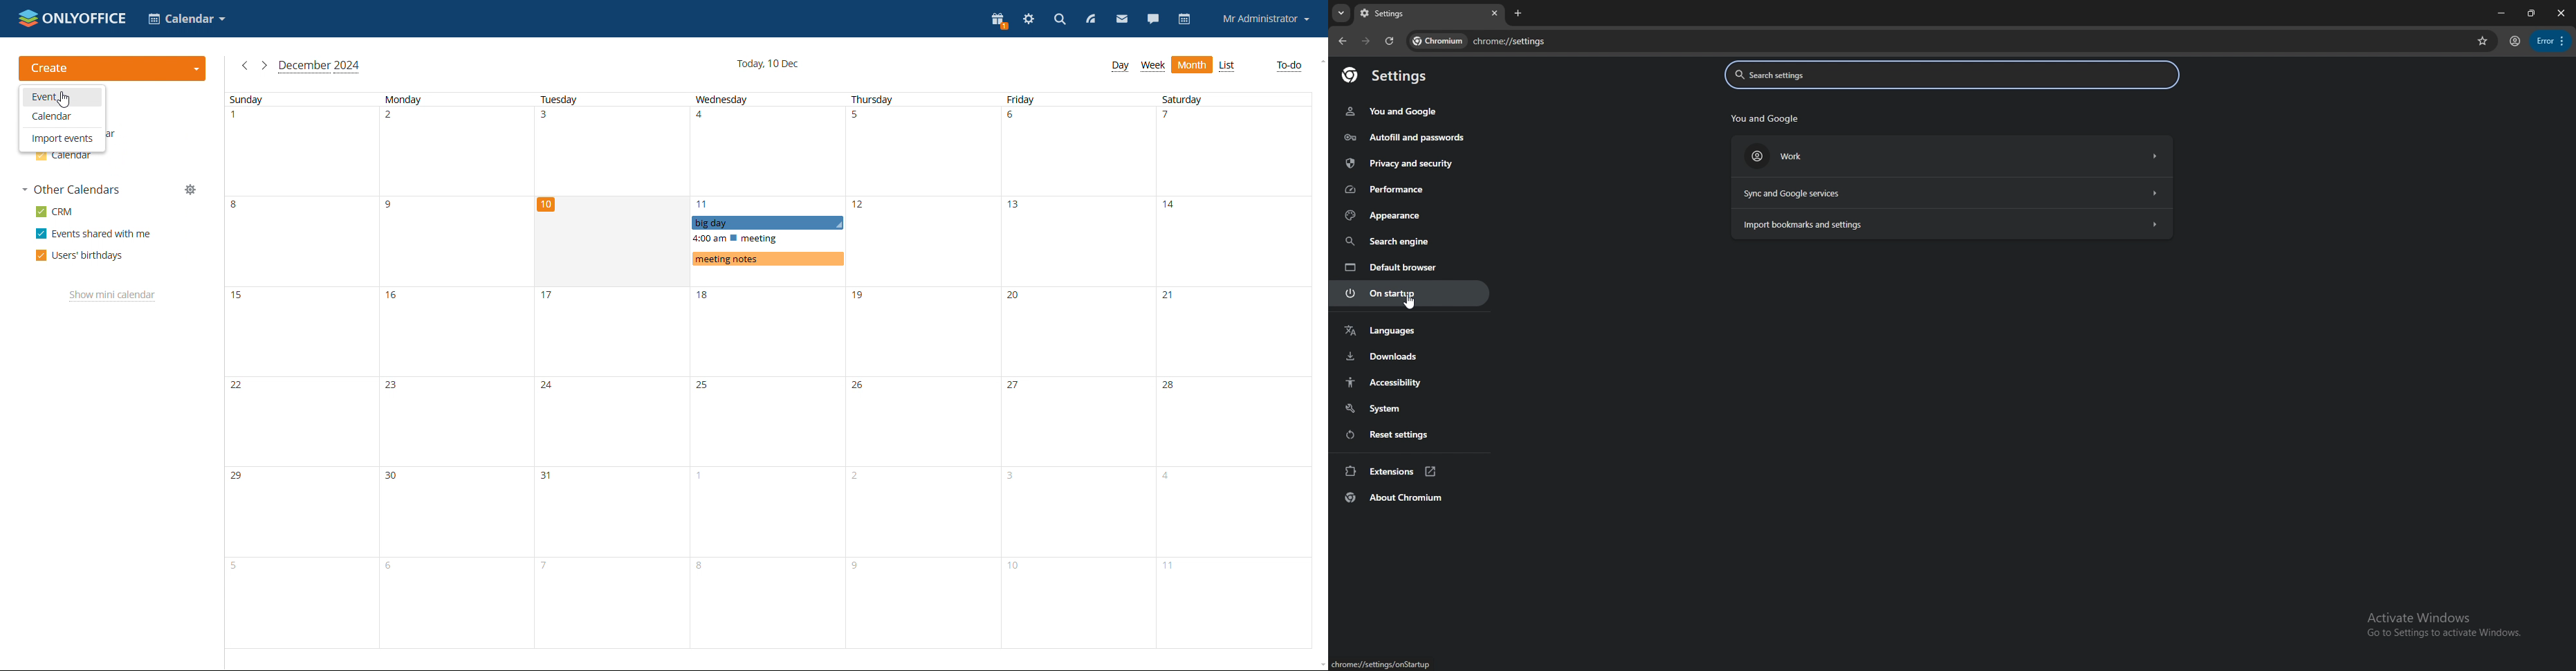 The image size is (2576, 672). Describe the element at coordinates (55, 212) in the screenshot. I see `crm` at that location.